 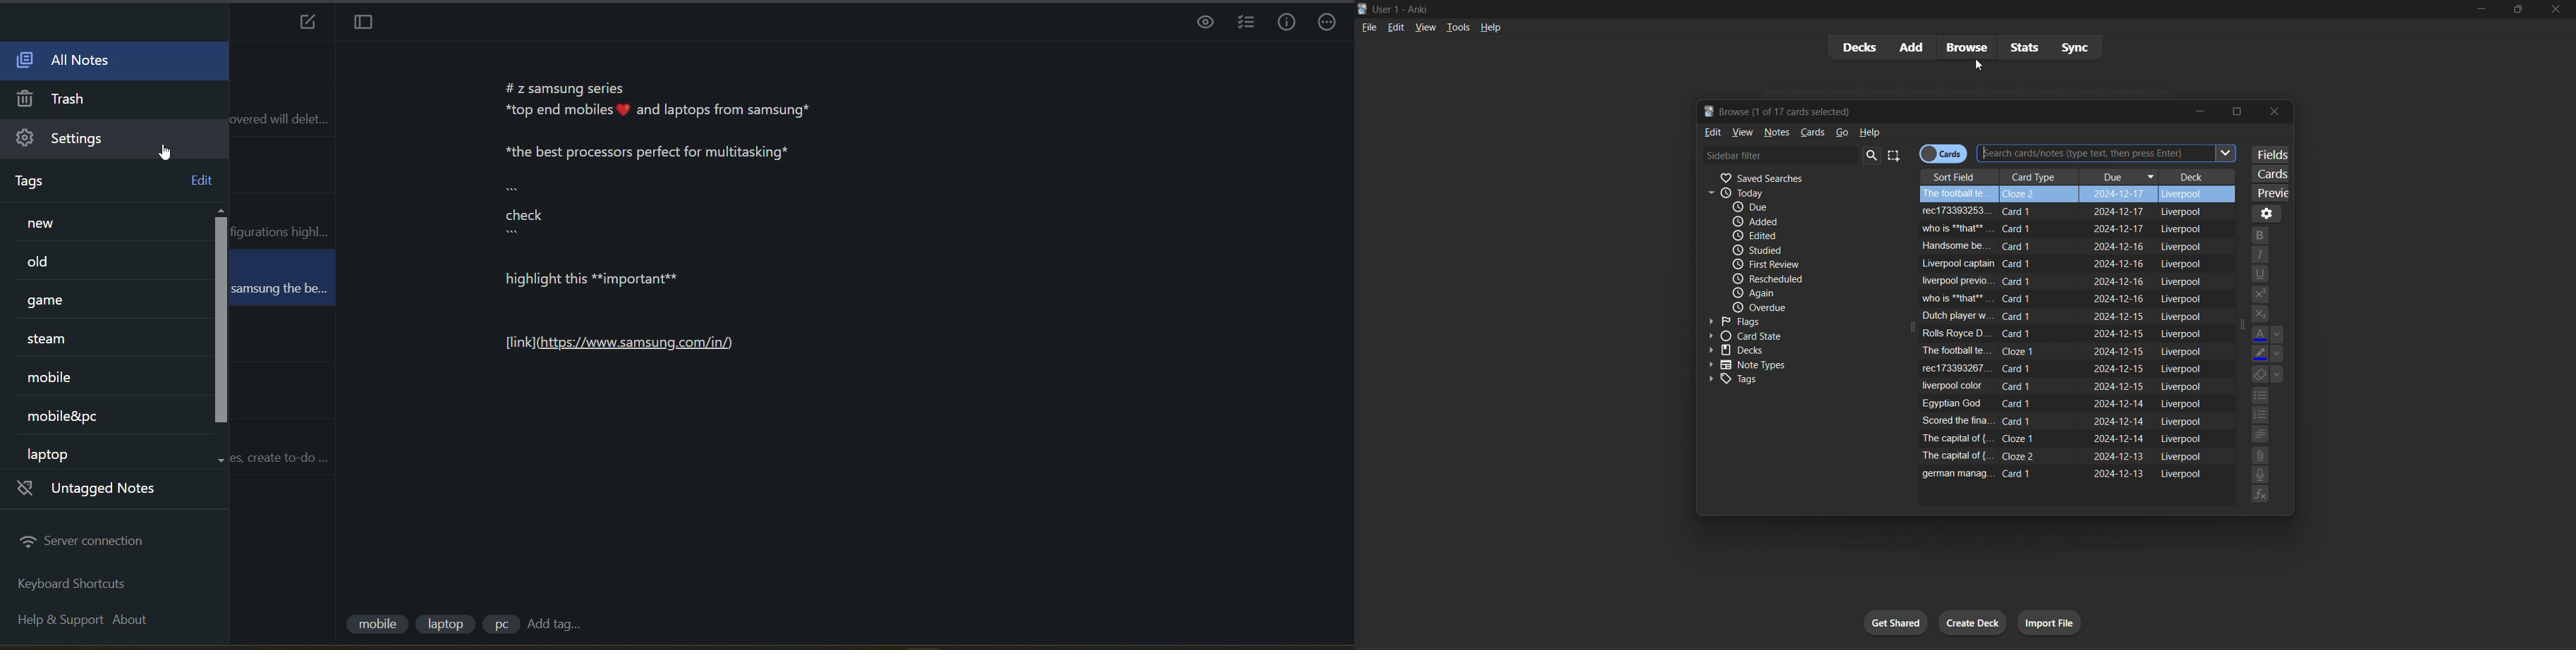 What do you see at coordinates (633, 349) in the screenshot?
I see `link` at bounding box center [633, 349].